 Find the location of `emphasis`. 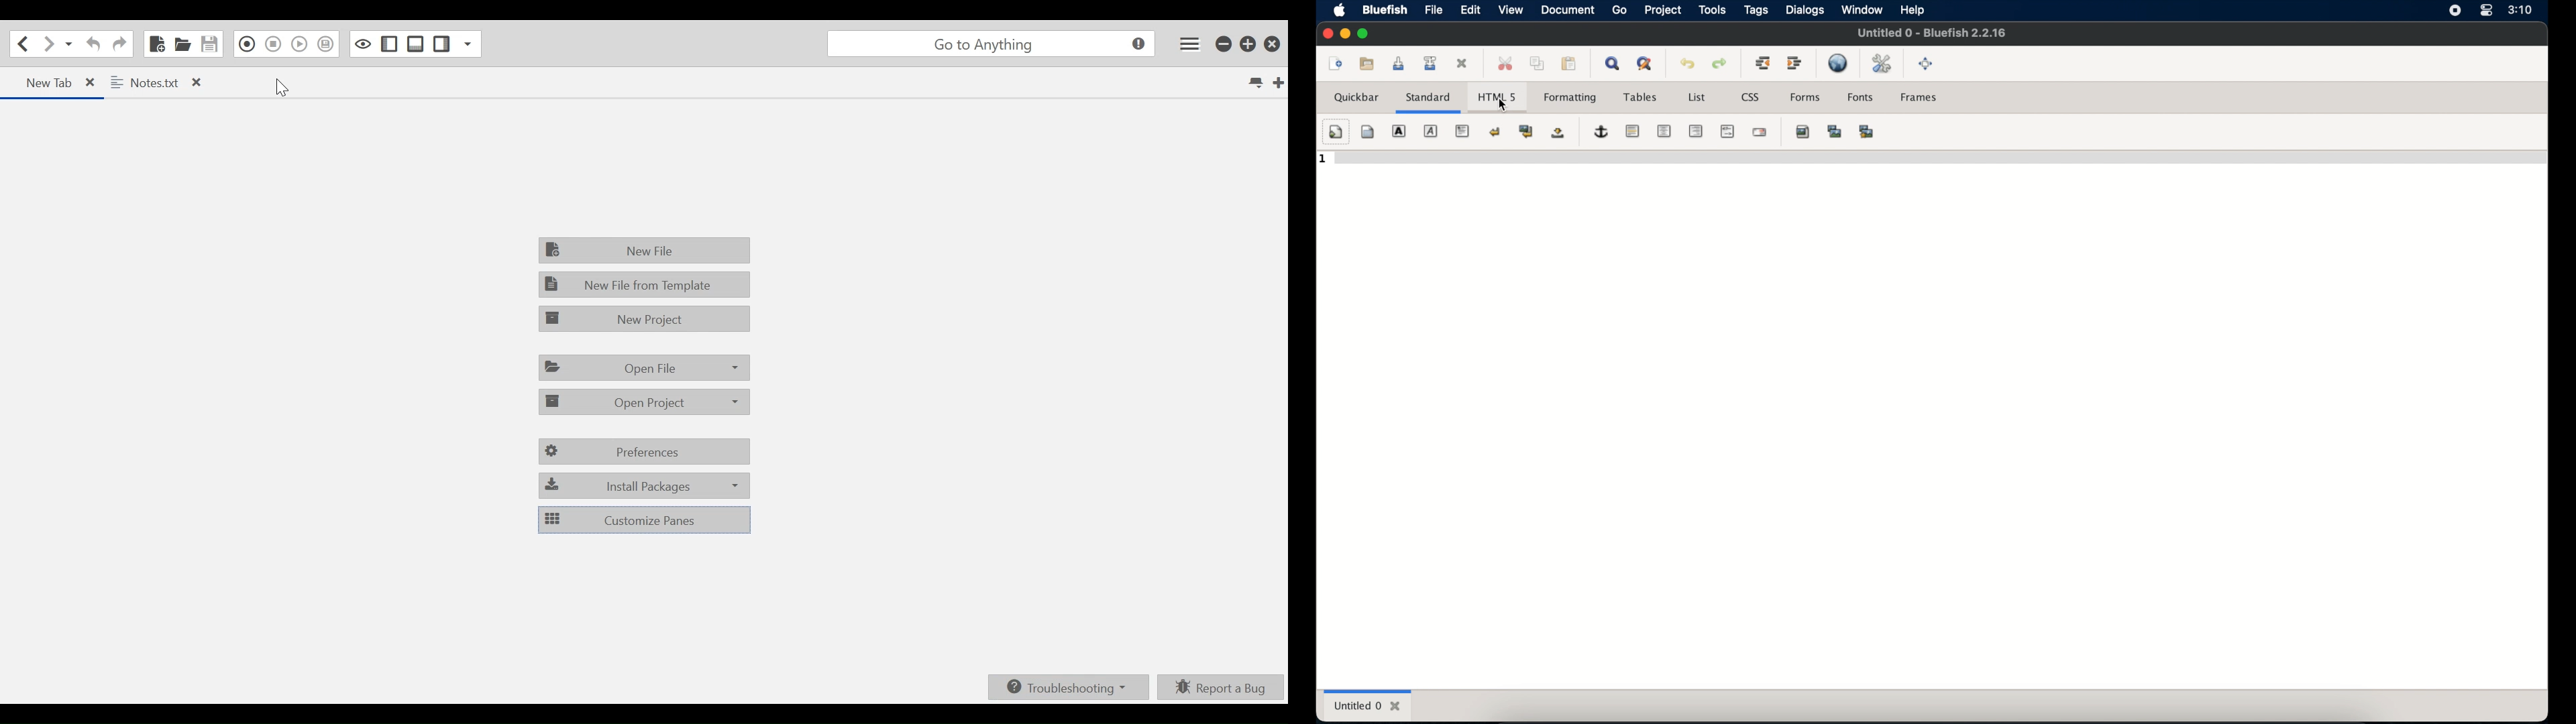

emphasis is located at coordinates (1431, 131).